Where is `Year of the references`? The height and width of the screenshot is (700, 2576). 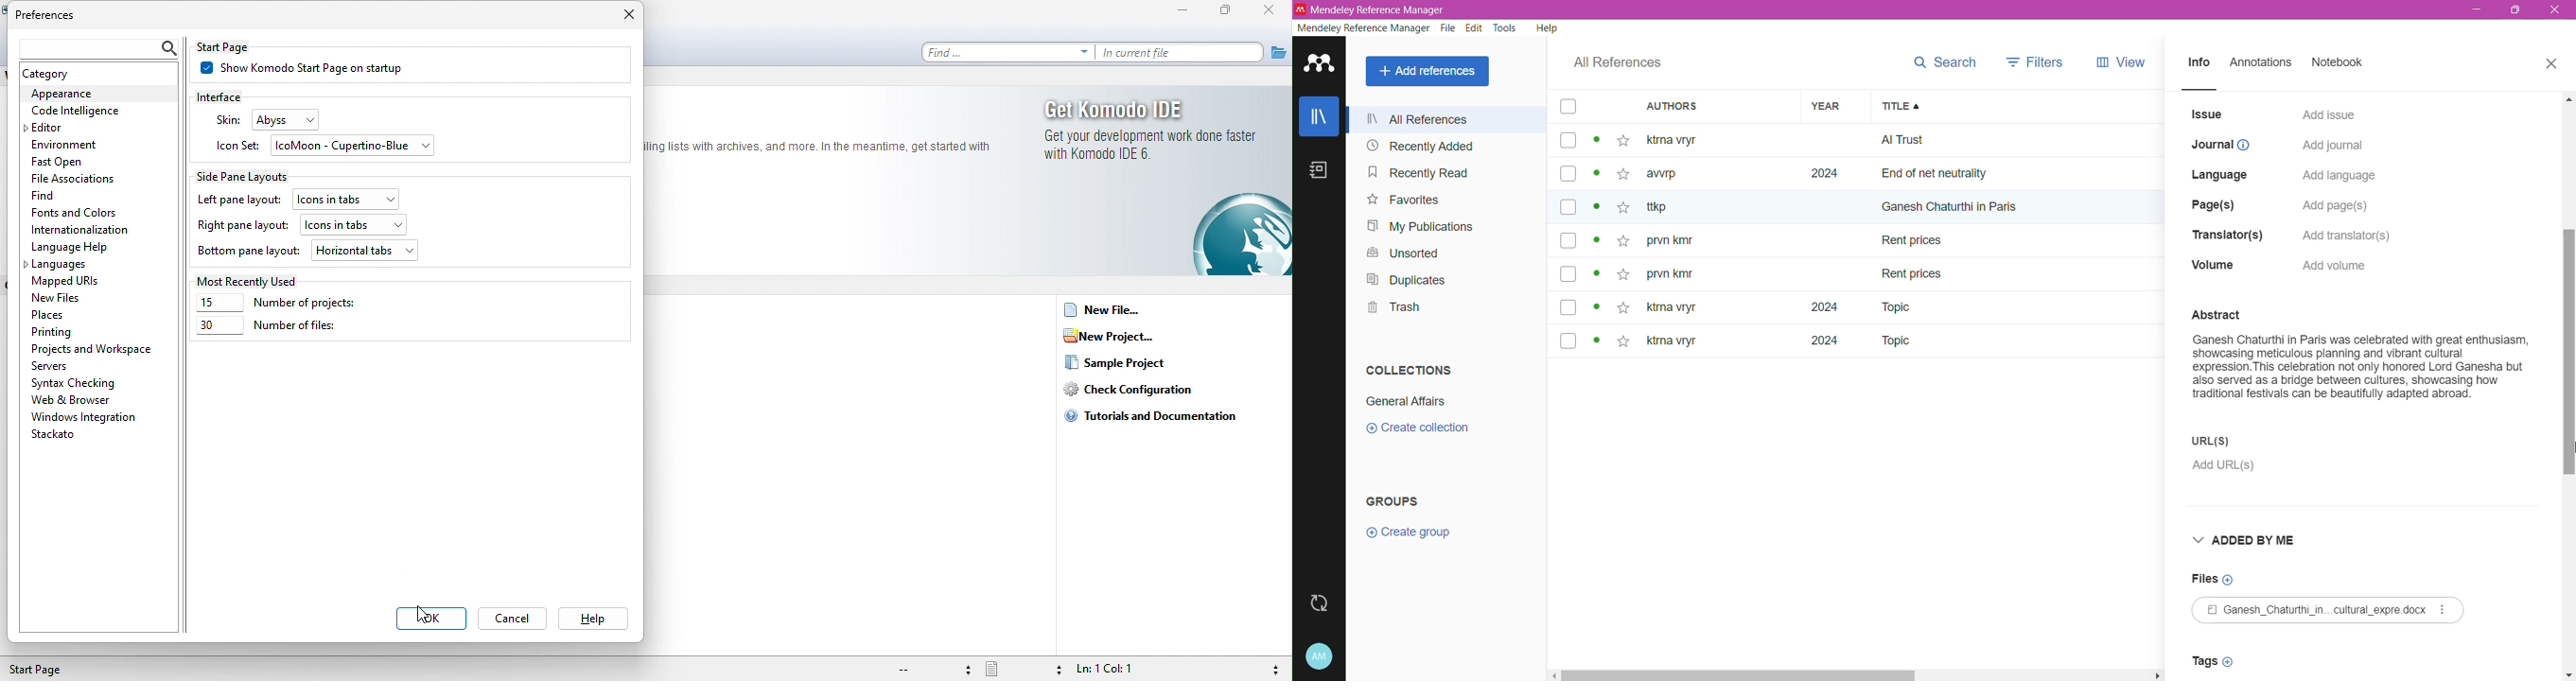 Year of the references is located at coordinates (1836, 240).